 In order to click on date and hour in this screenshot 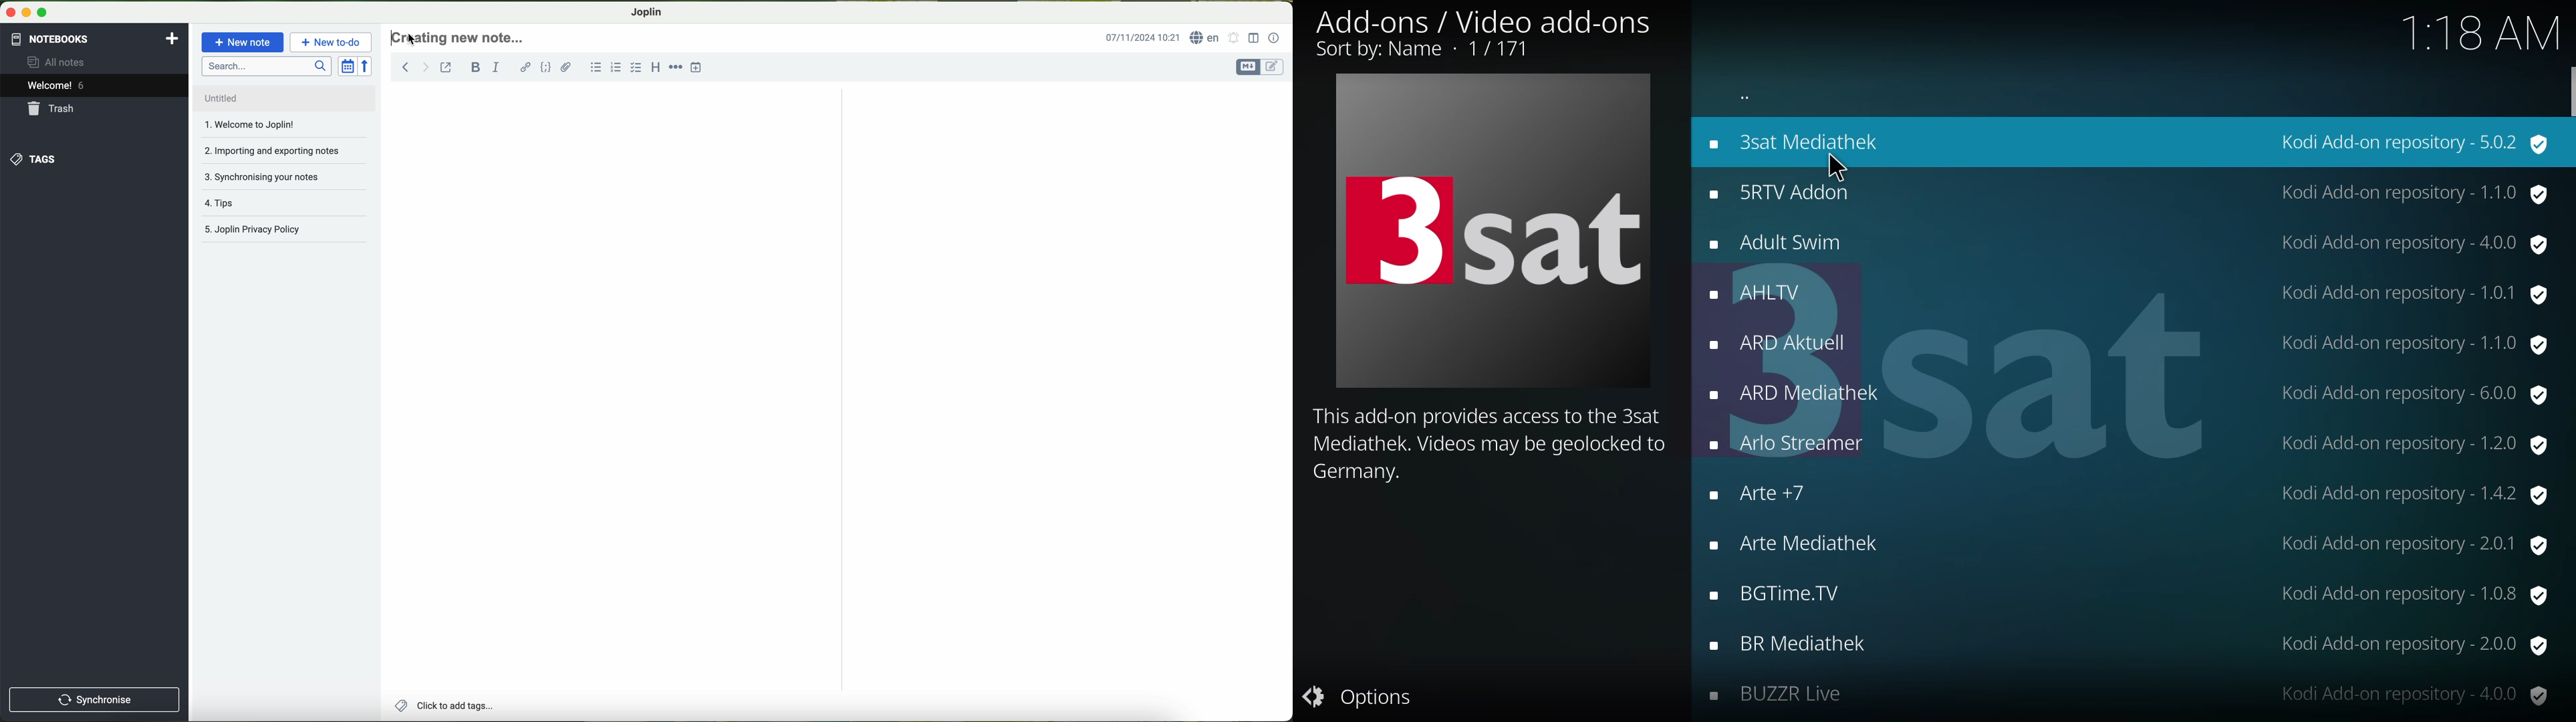, I will do `click(1143, 37)`.